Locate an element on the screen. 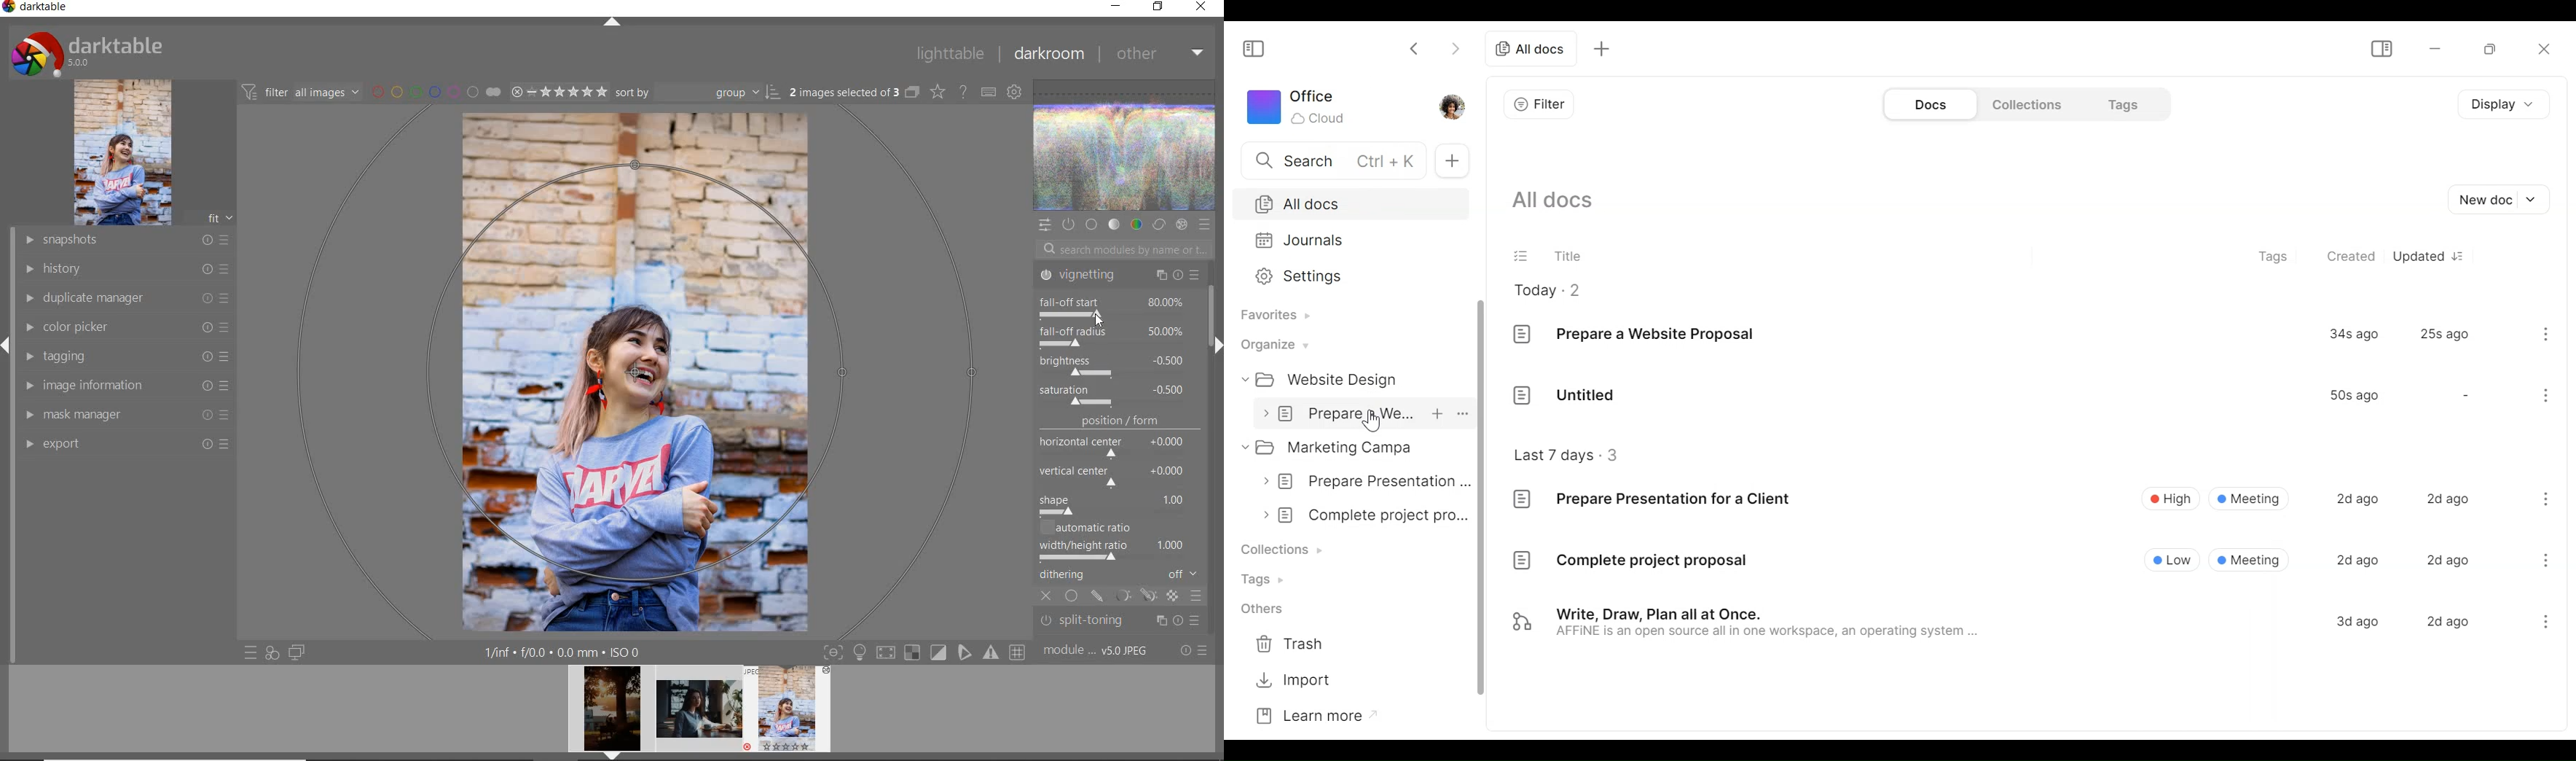  tagging is located at coordinates (122, 355).